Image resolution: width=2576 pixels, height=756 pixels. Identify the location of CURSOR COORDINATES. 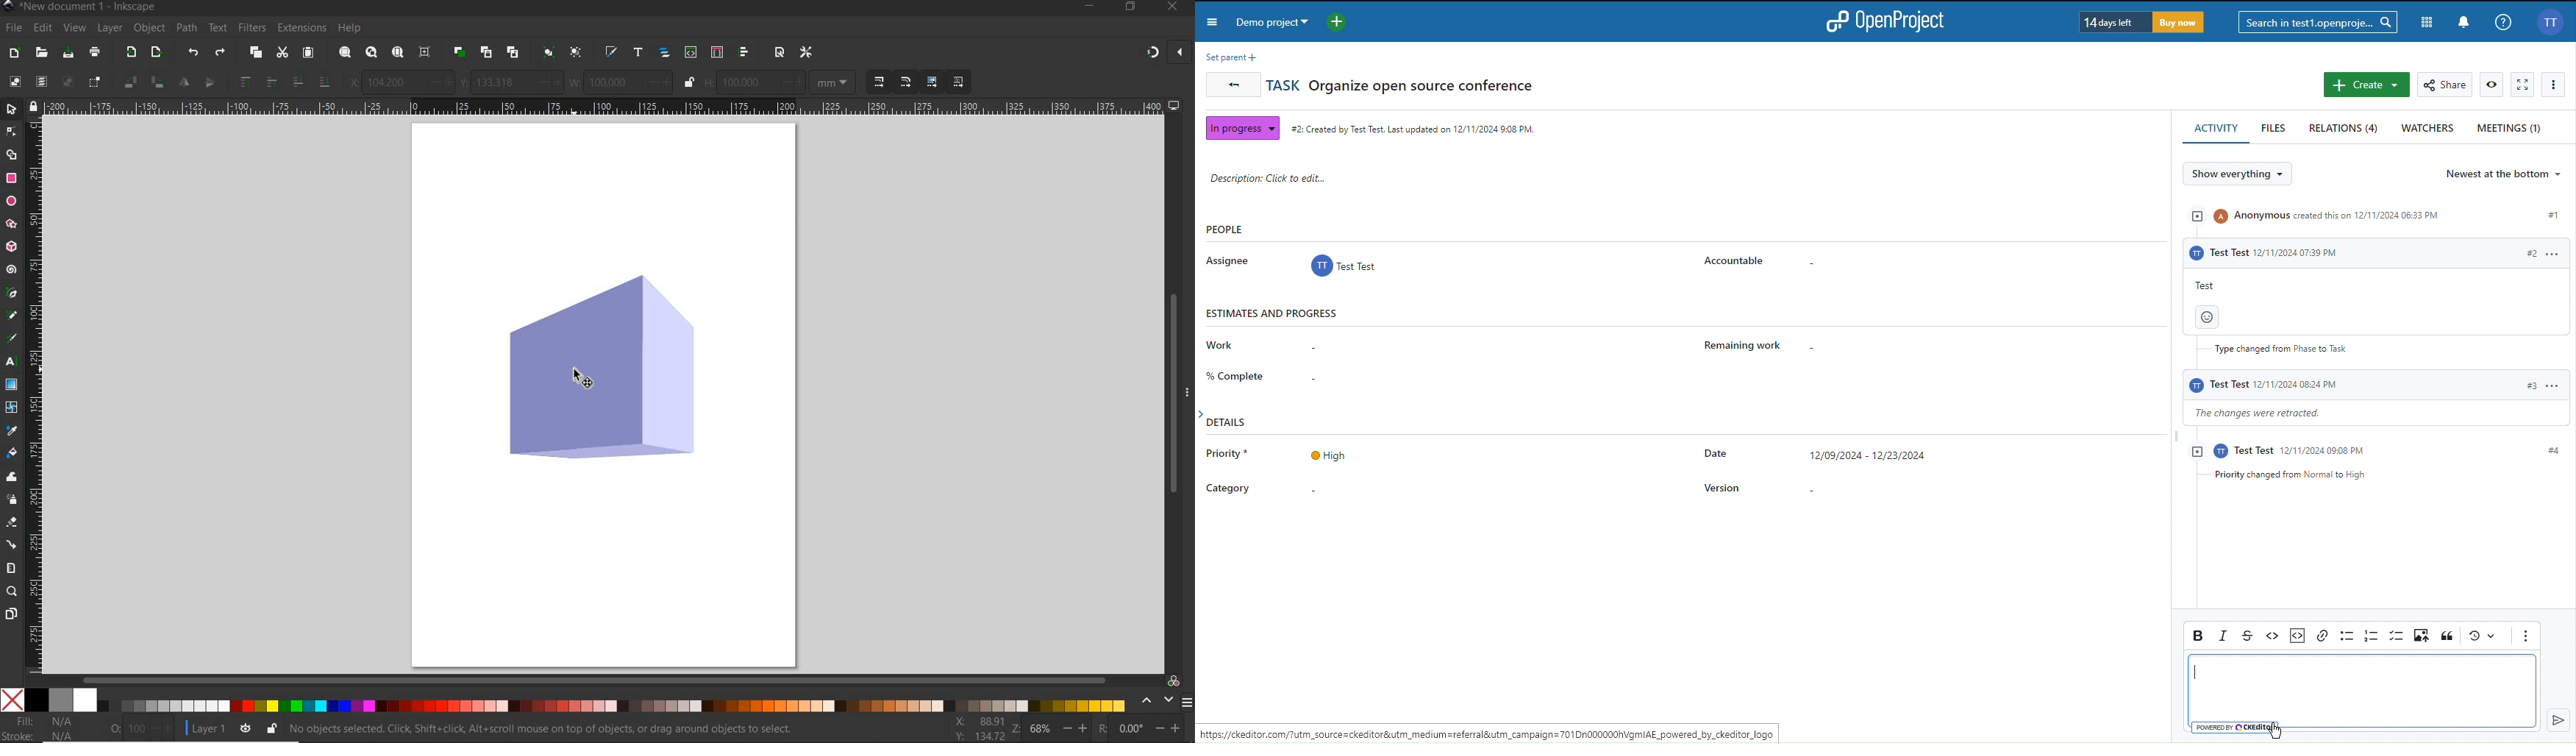
(977, 727).